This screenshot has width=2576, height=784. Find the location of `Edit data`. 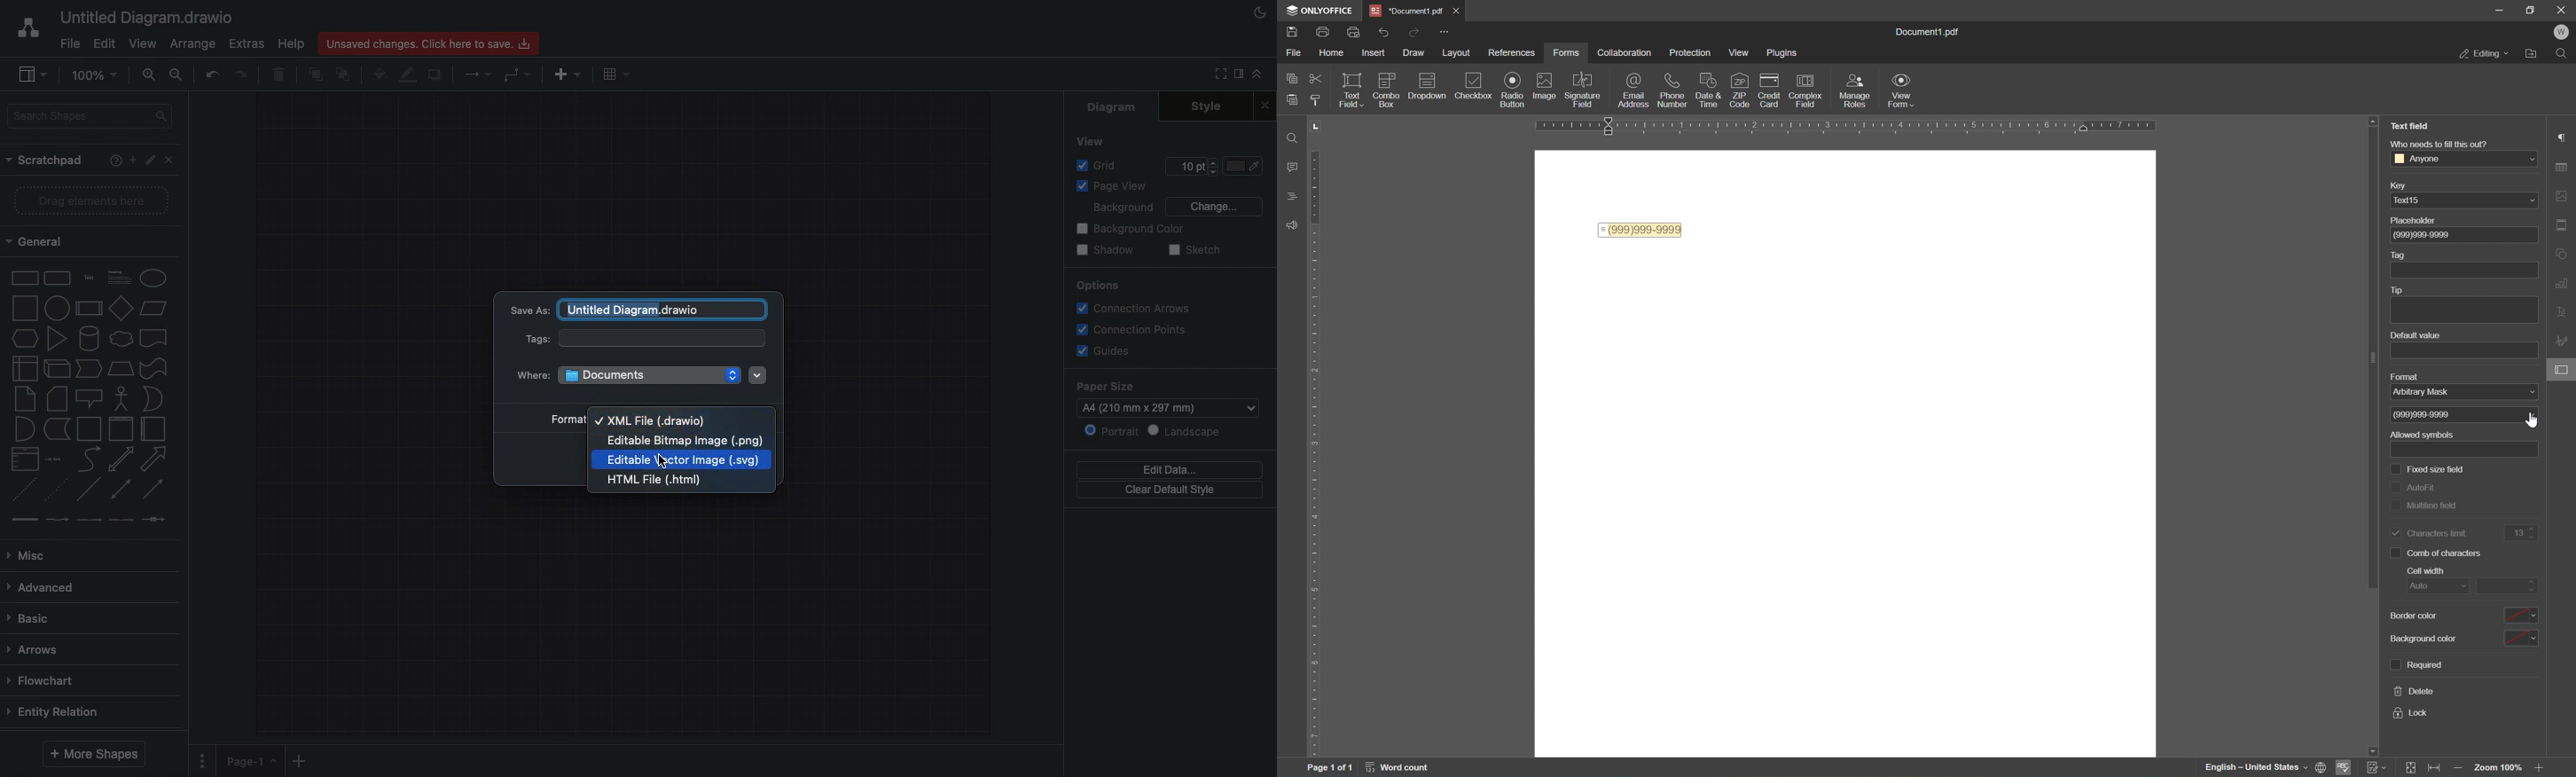

Edit data is located at coordinates (1173, 468).